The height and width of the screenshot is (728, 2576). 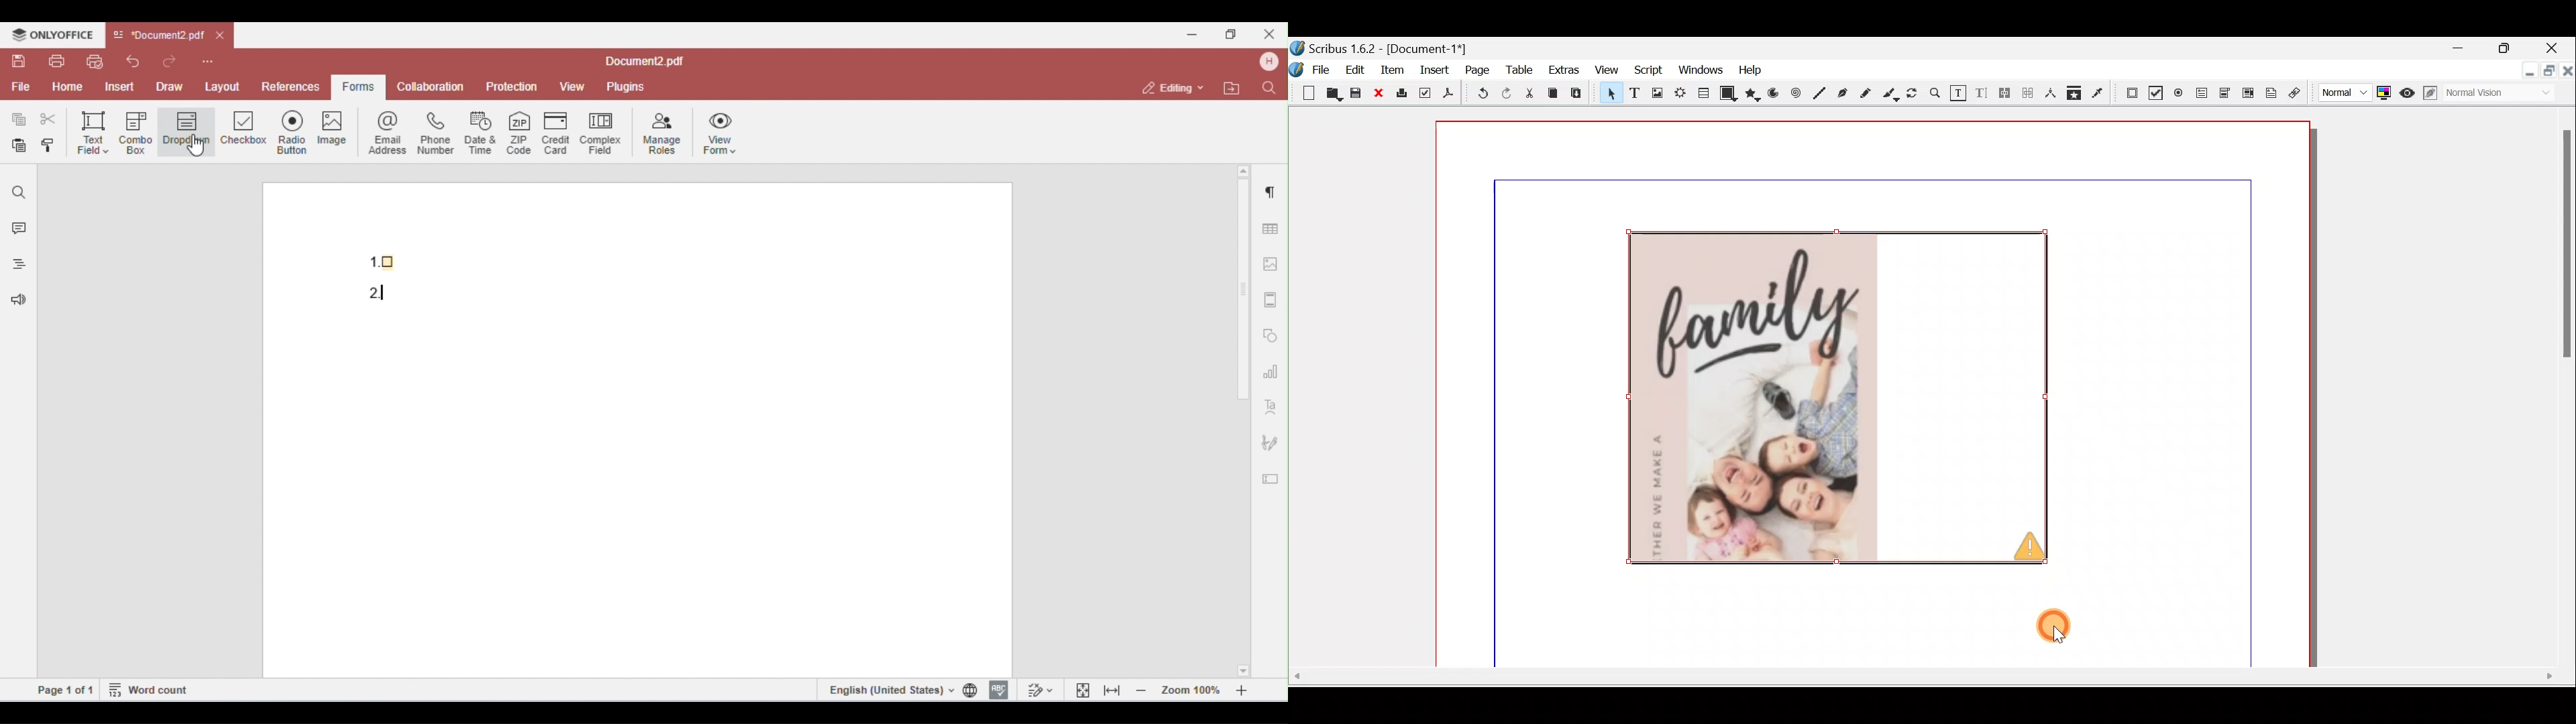 What do you see at coordinates (1798, 97) in the screenshot?
I see `Spiral` at bounding box center [1798, 97].